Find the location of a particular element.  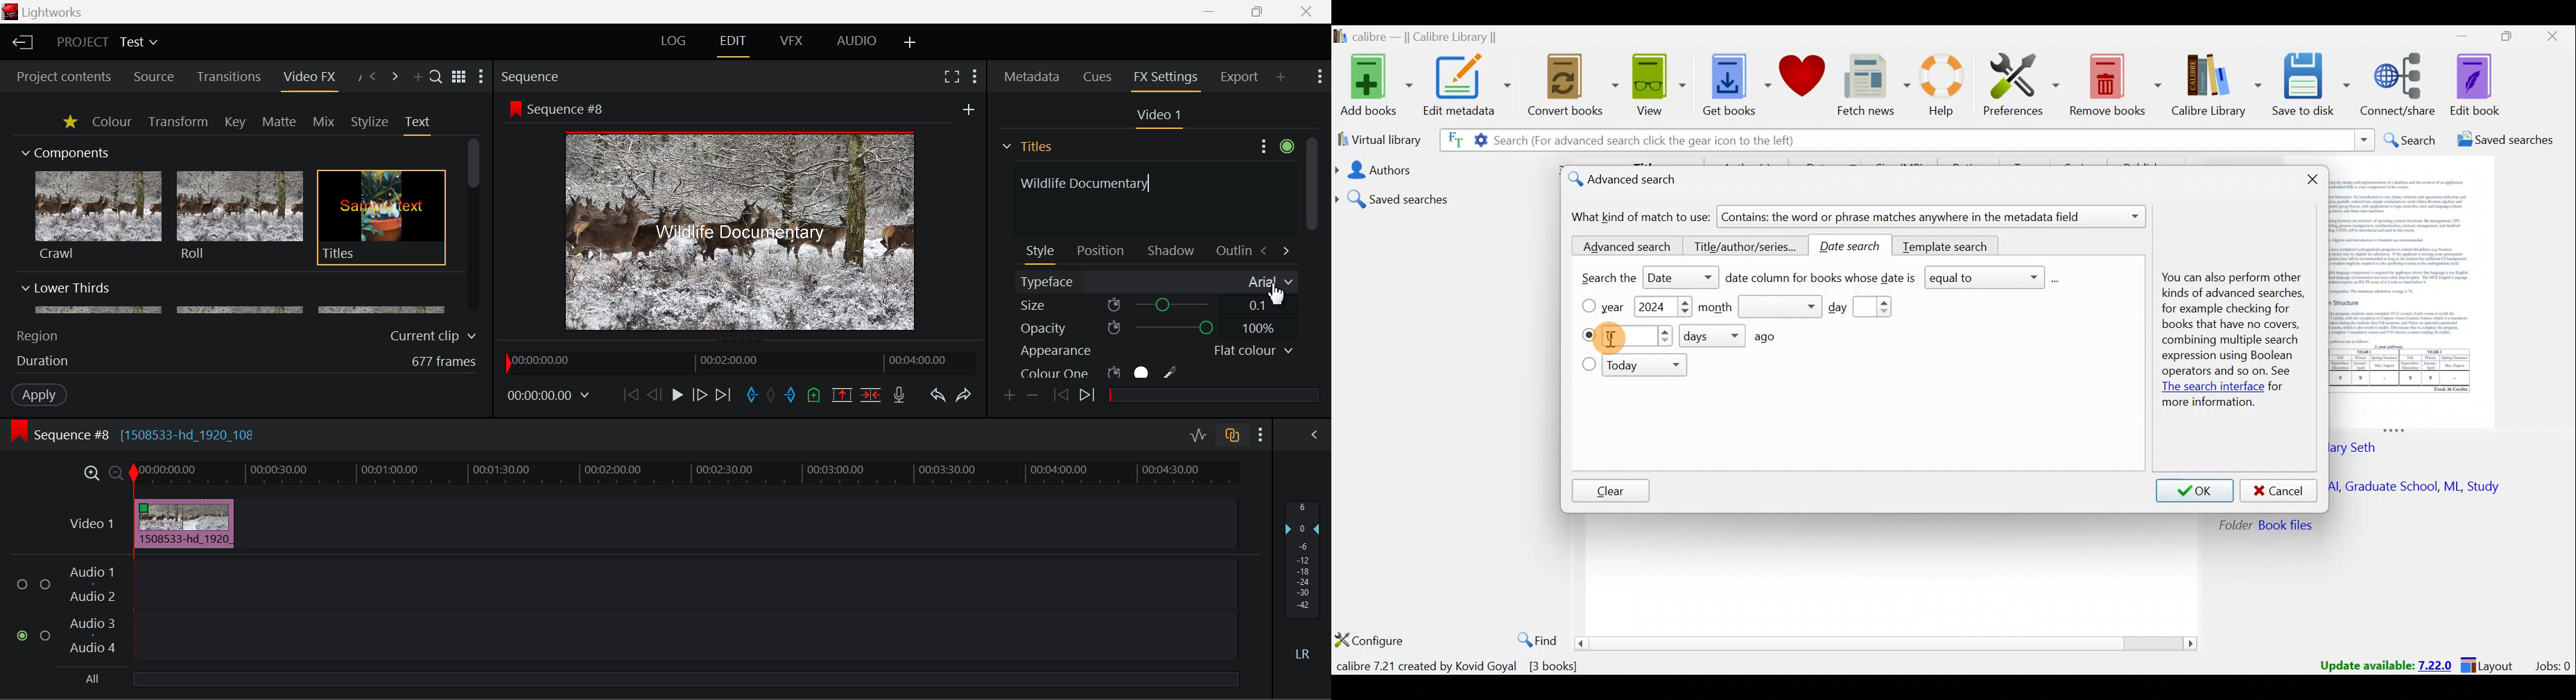

Video FX Panel Open is located at coordinates (309, 78).